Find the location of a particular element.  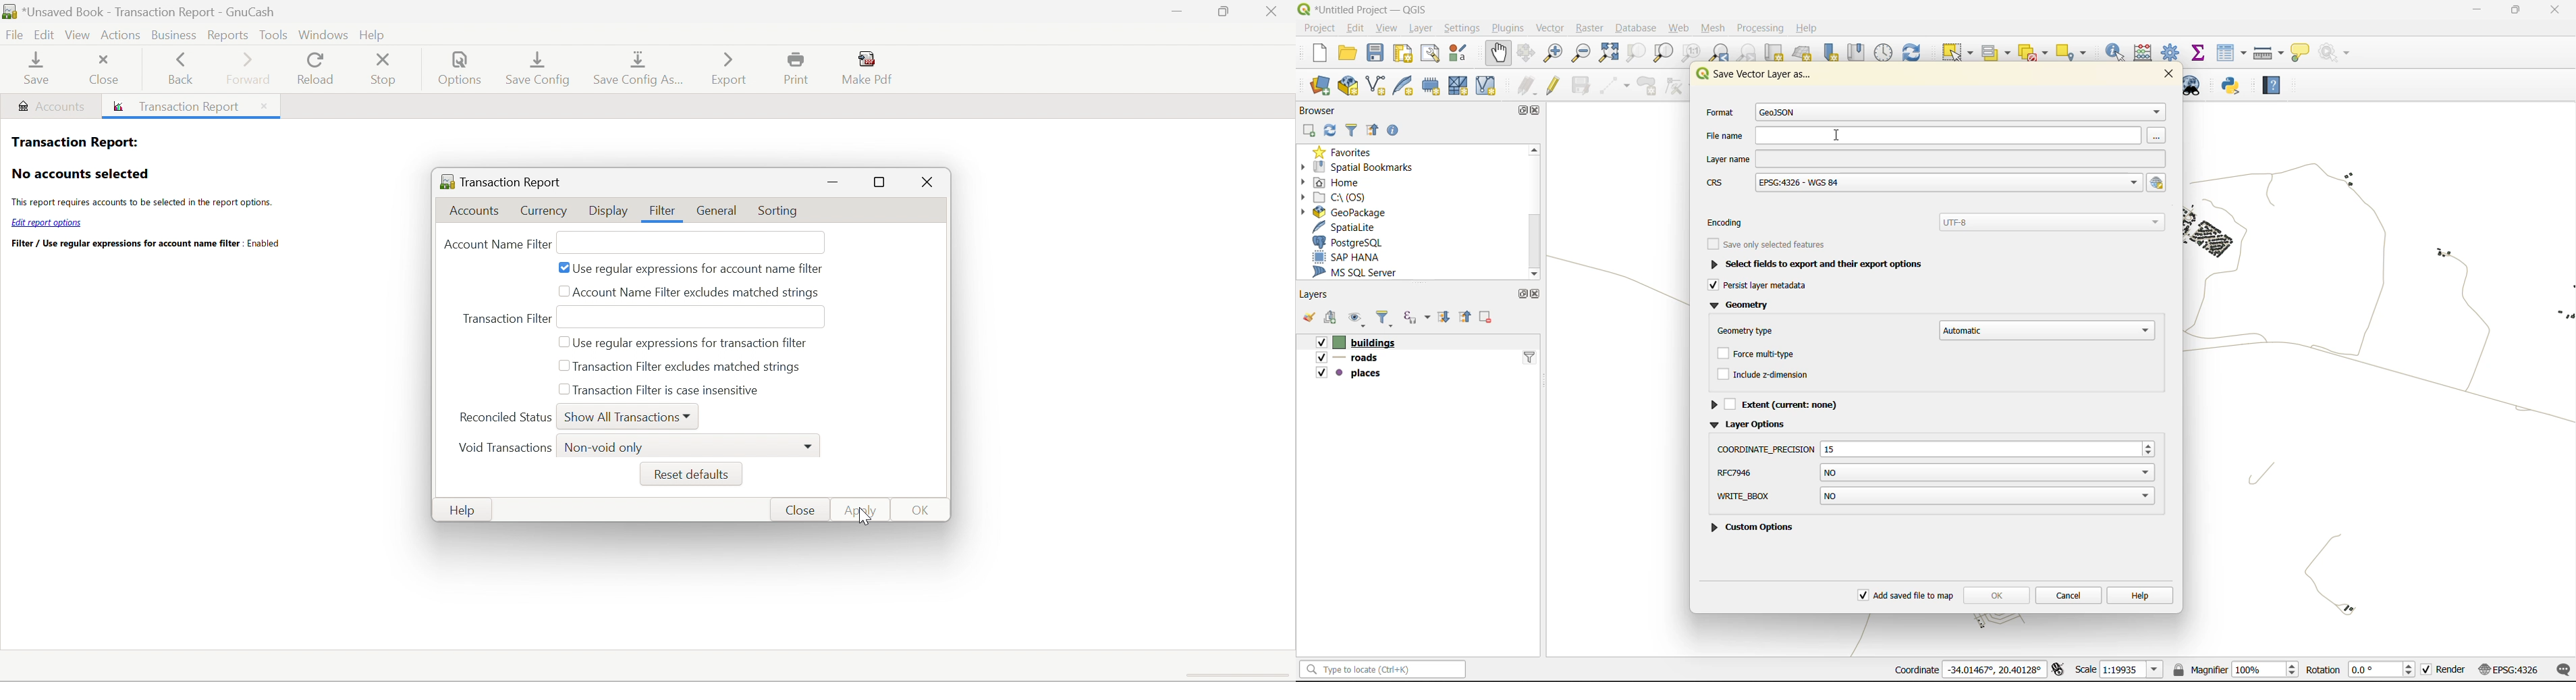

Edit report options is located at coordinates (47, 223).